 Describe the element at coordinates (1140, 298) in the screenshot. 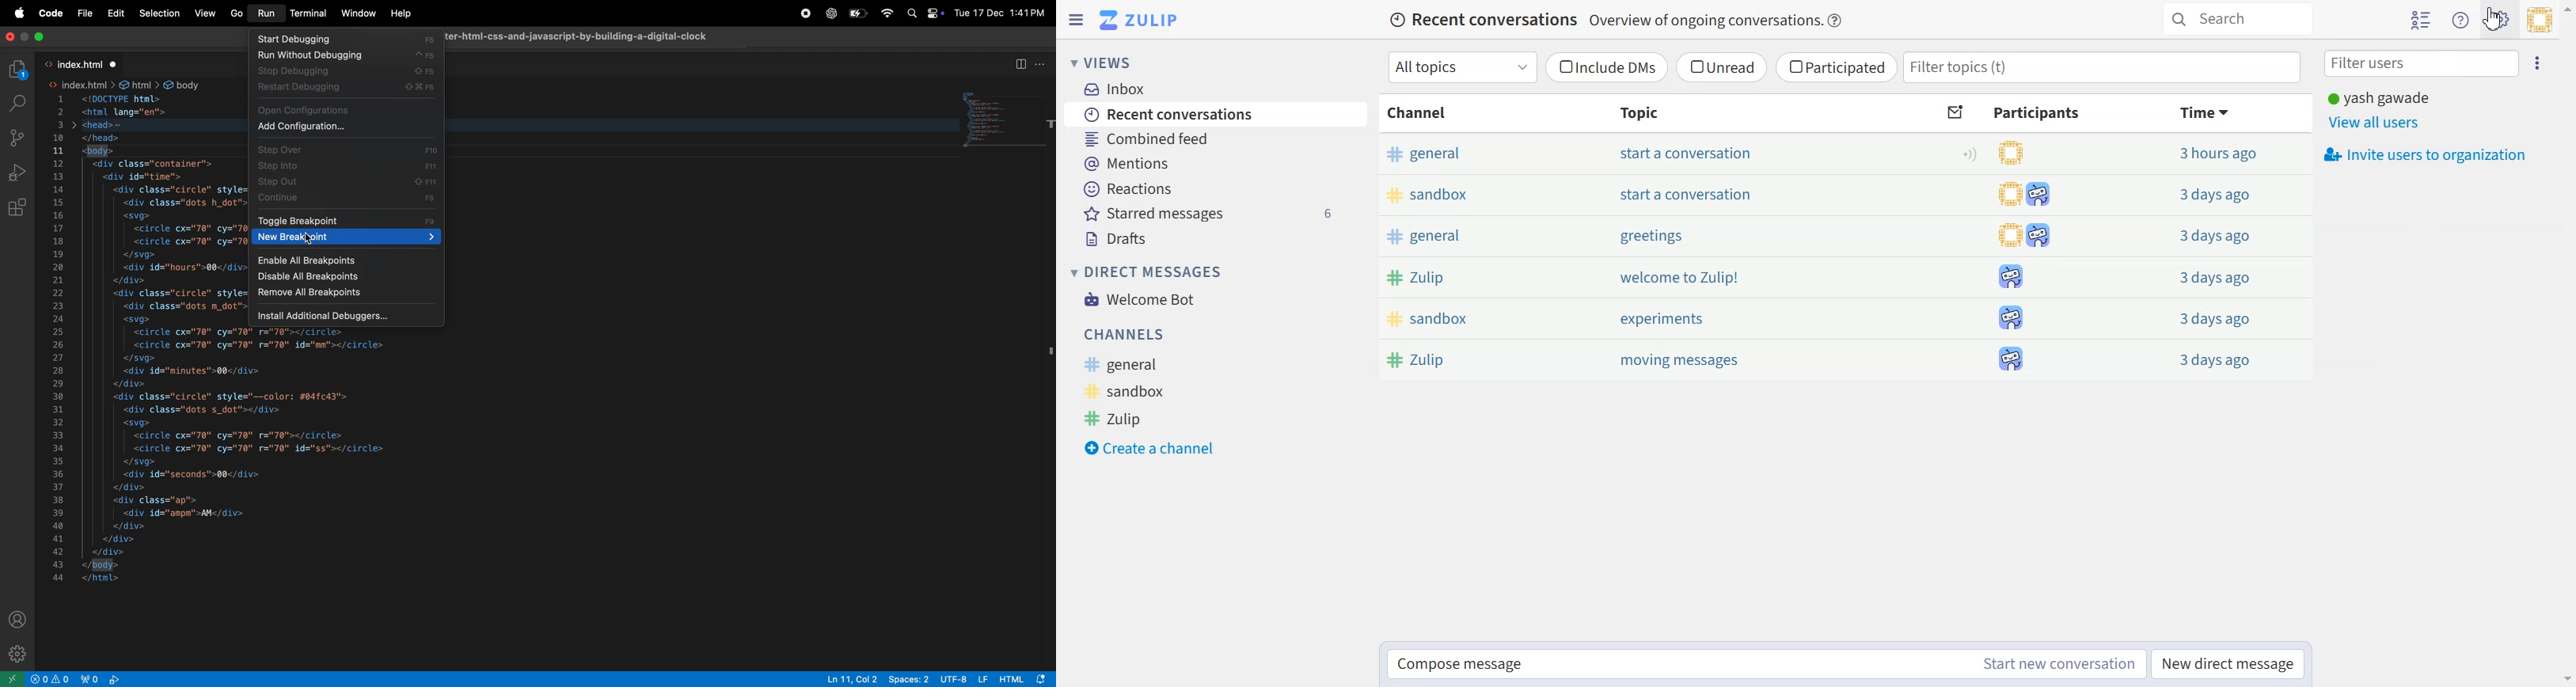

I see `Welcome Bot` at that location.